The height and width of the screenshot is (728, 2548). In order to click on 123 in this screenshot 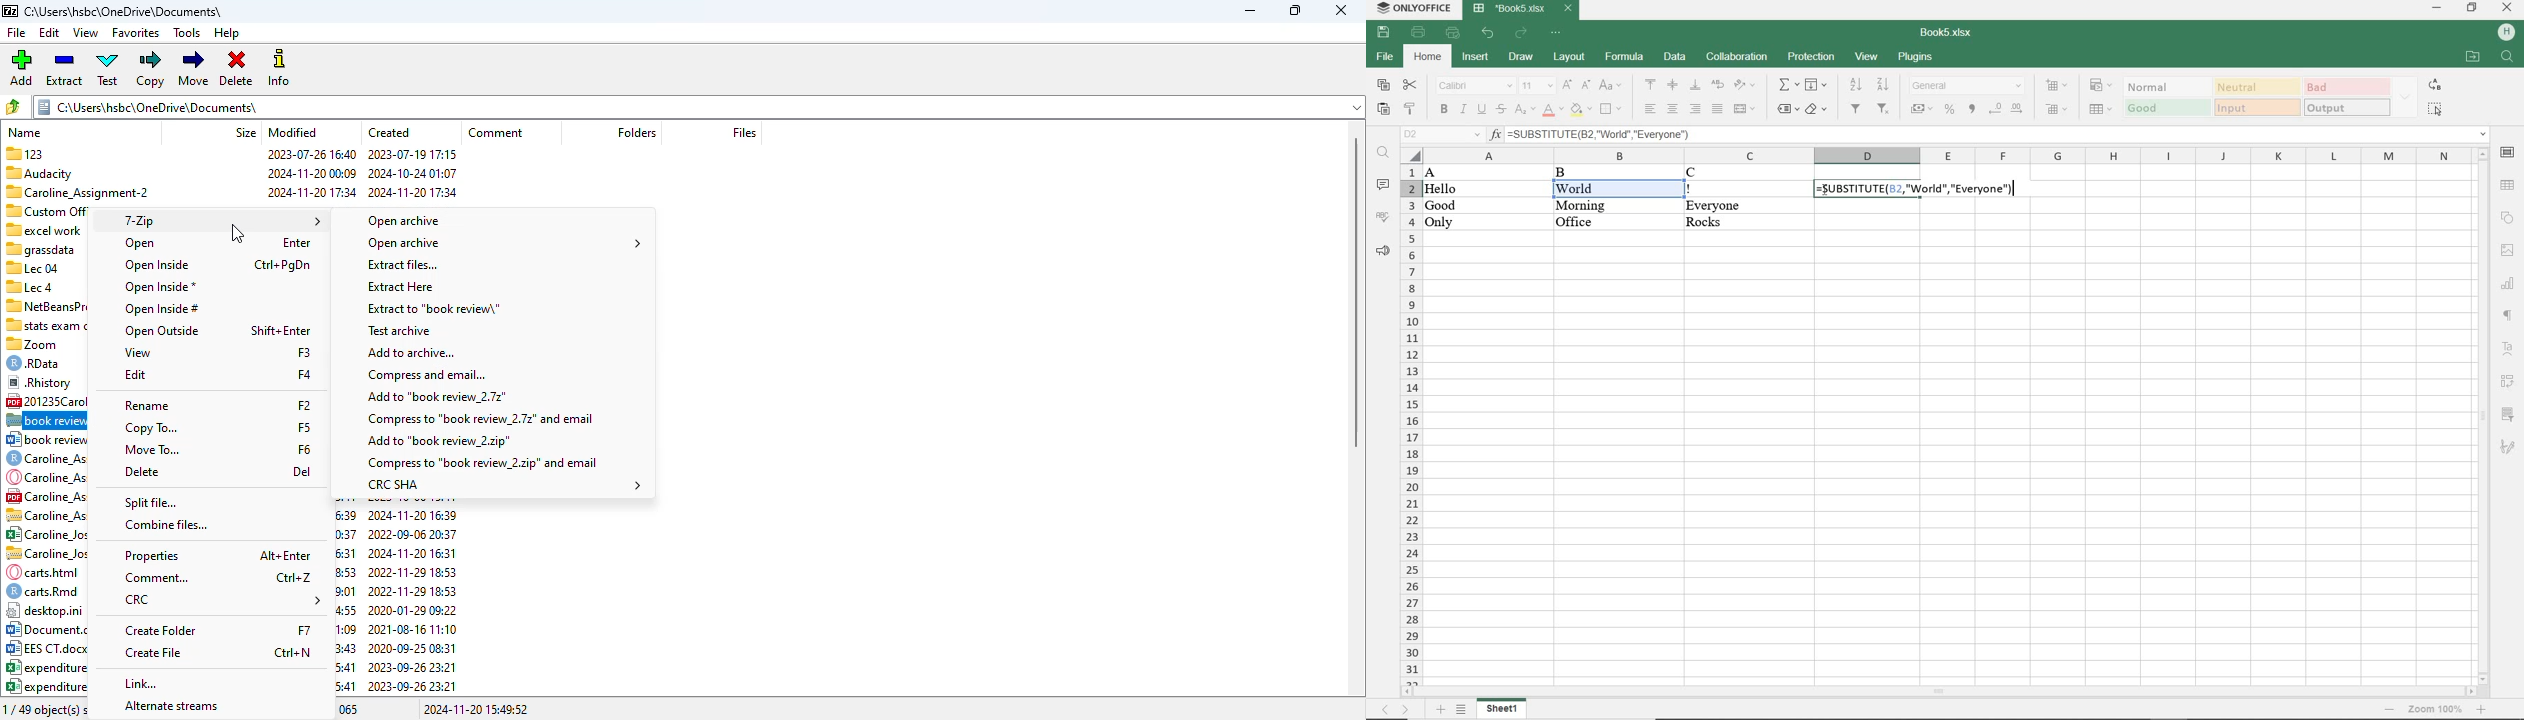, I will do `click(24, 154)`.